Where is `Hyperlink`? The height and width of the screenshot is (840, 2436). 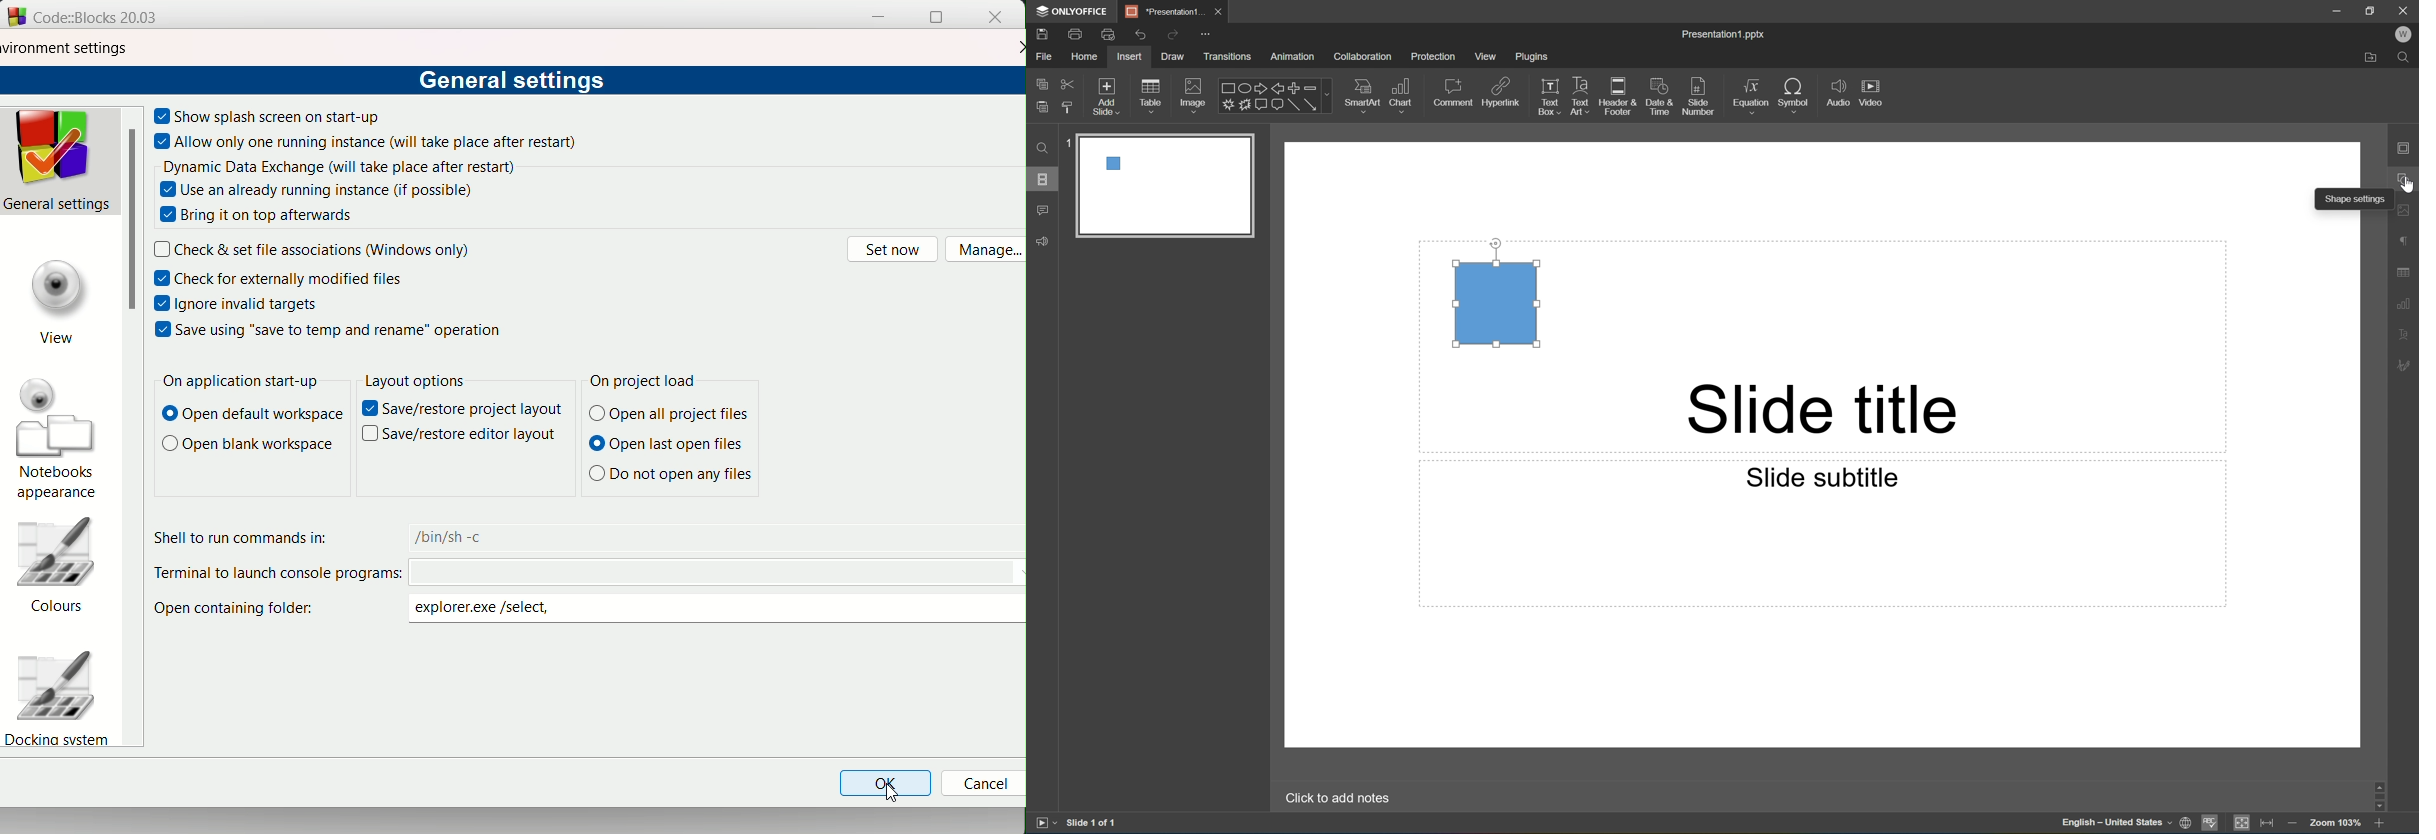
Hyperlink is located at coordinates (1502, 90).